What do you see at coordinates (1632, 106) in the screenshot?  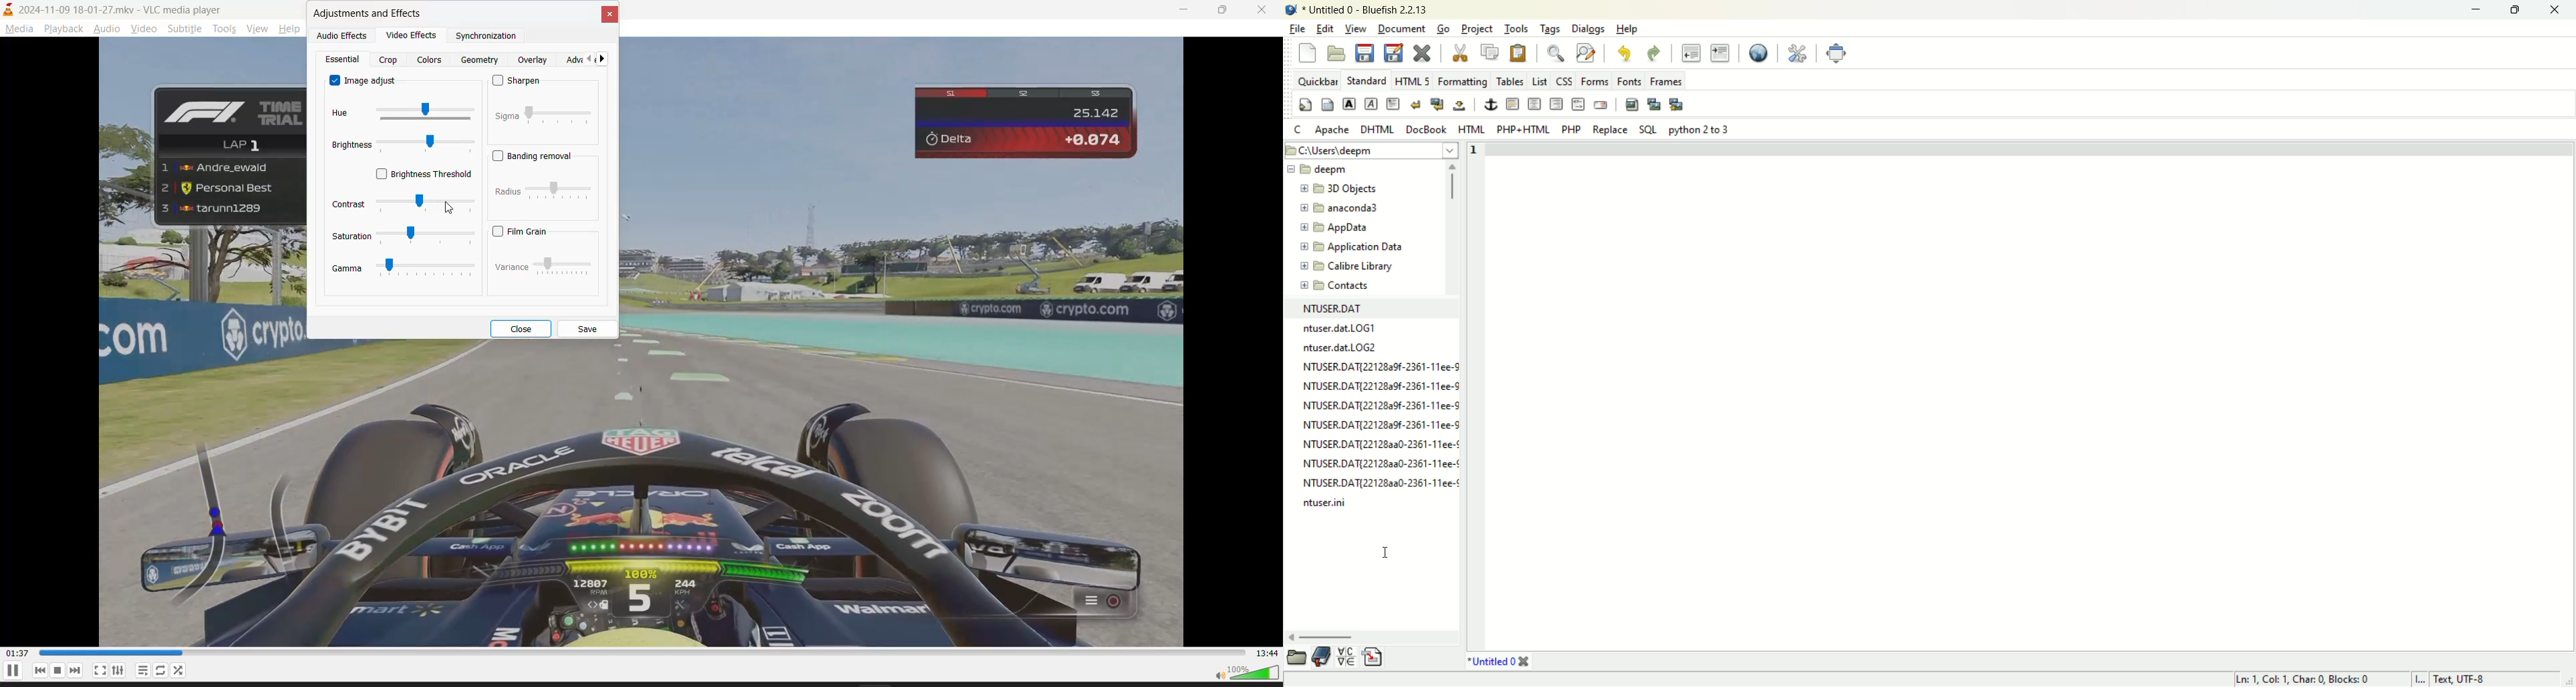 I see `insert image` at bounding box center [1632, 106].